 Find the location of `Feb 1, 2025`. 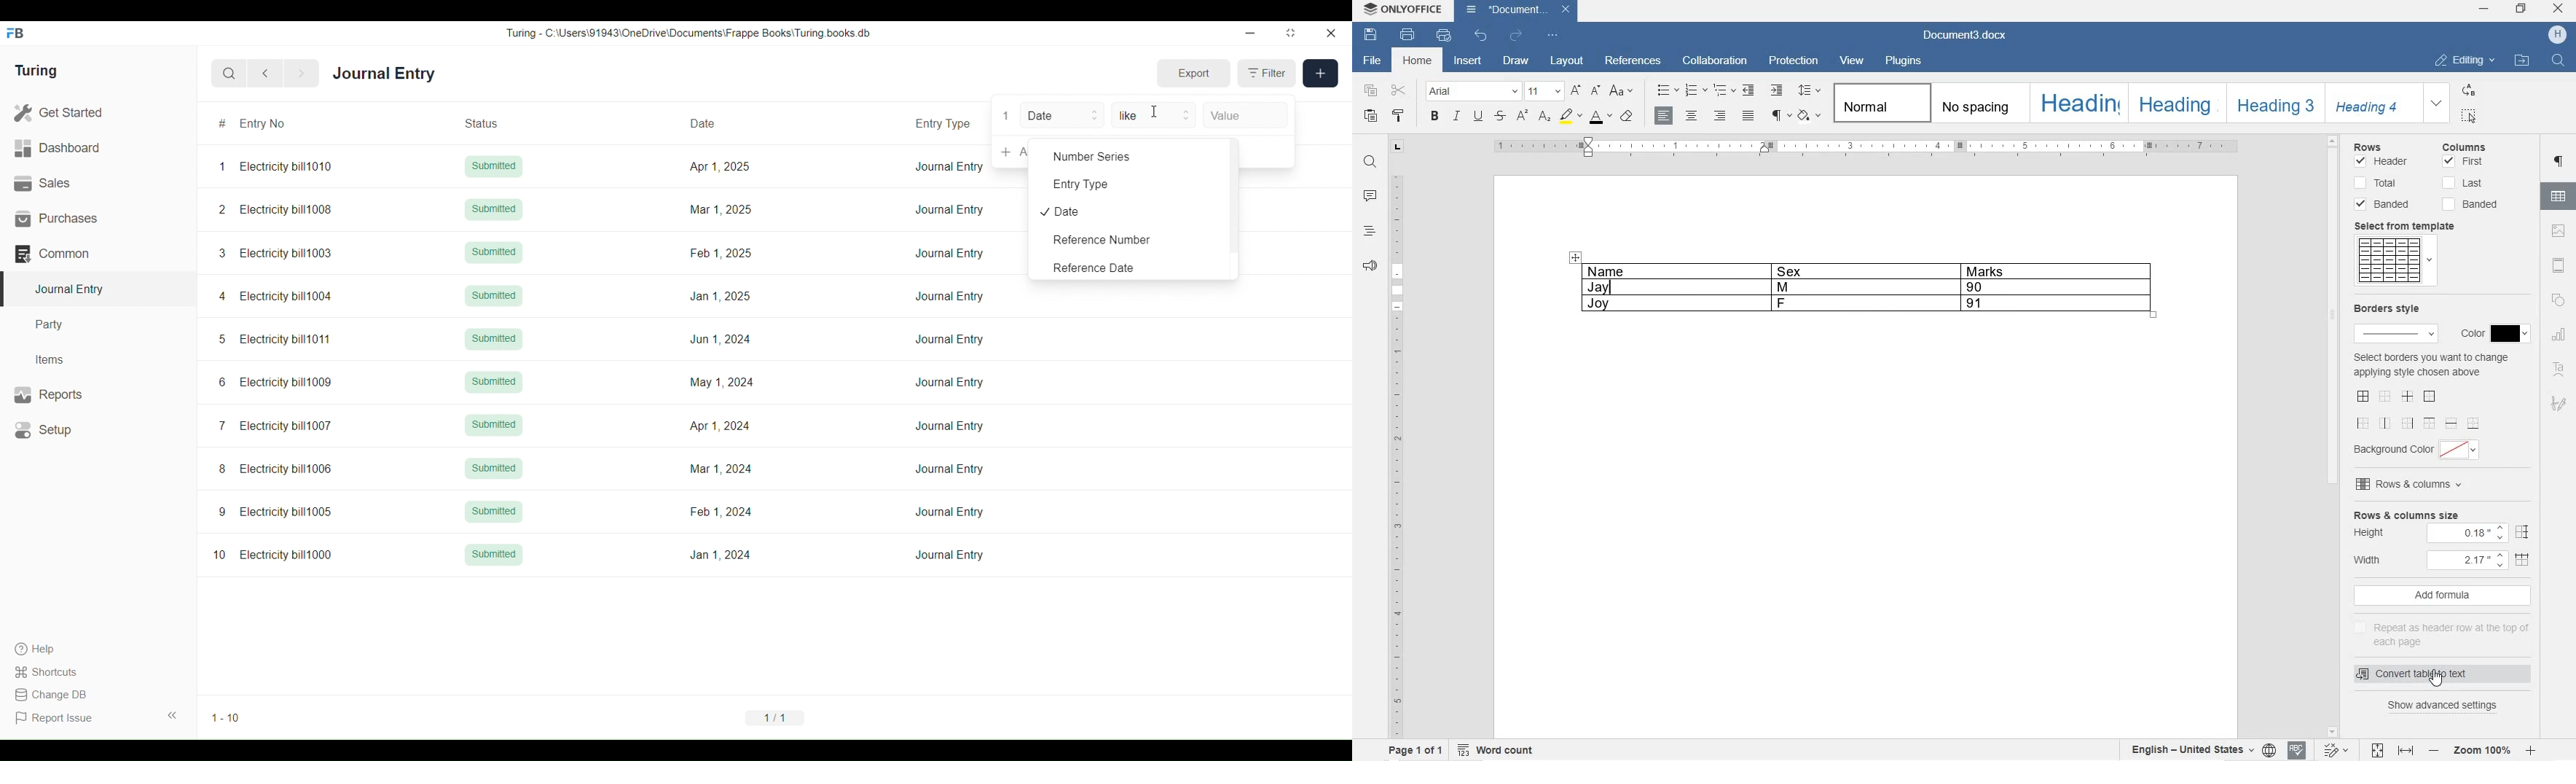

Feb 1, 2025 is located at coordinates (722, 252).